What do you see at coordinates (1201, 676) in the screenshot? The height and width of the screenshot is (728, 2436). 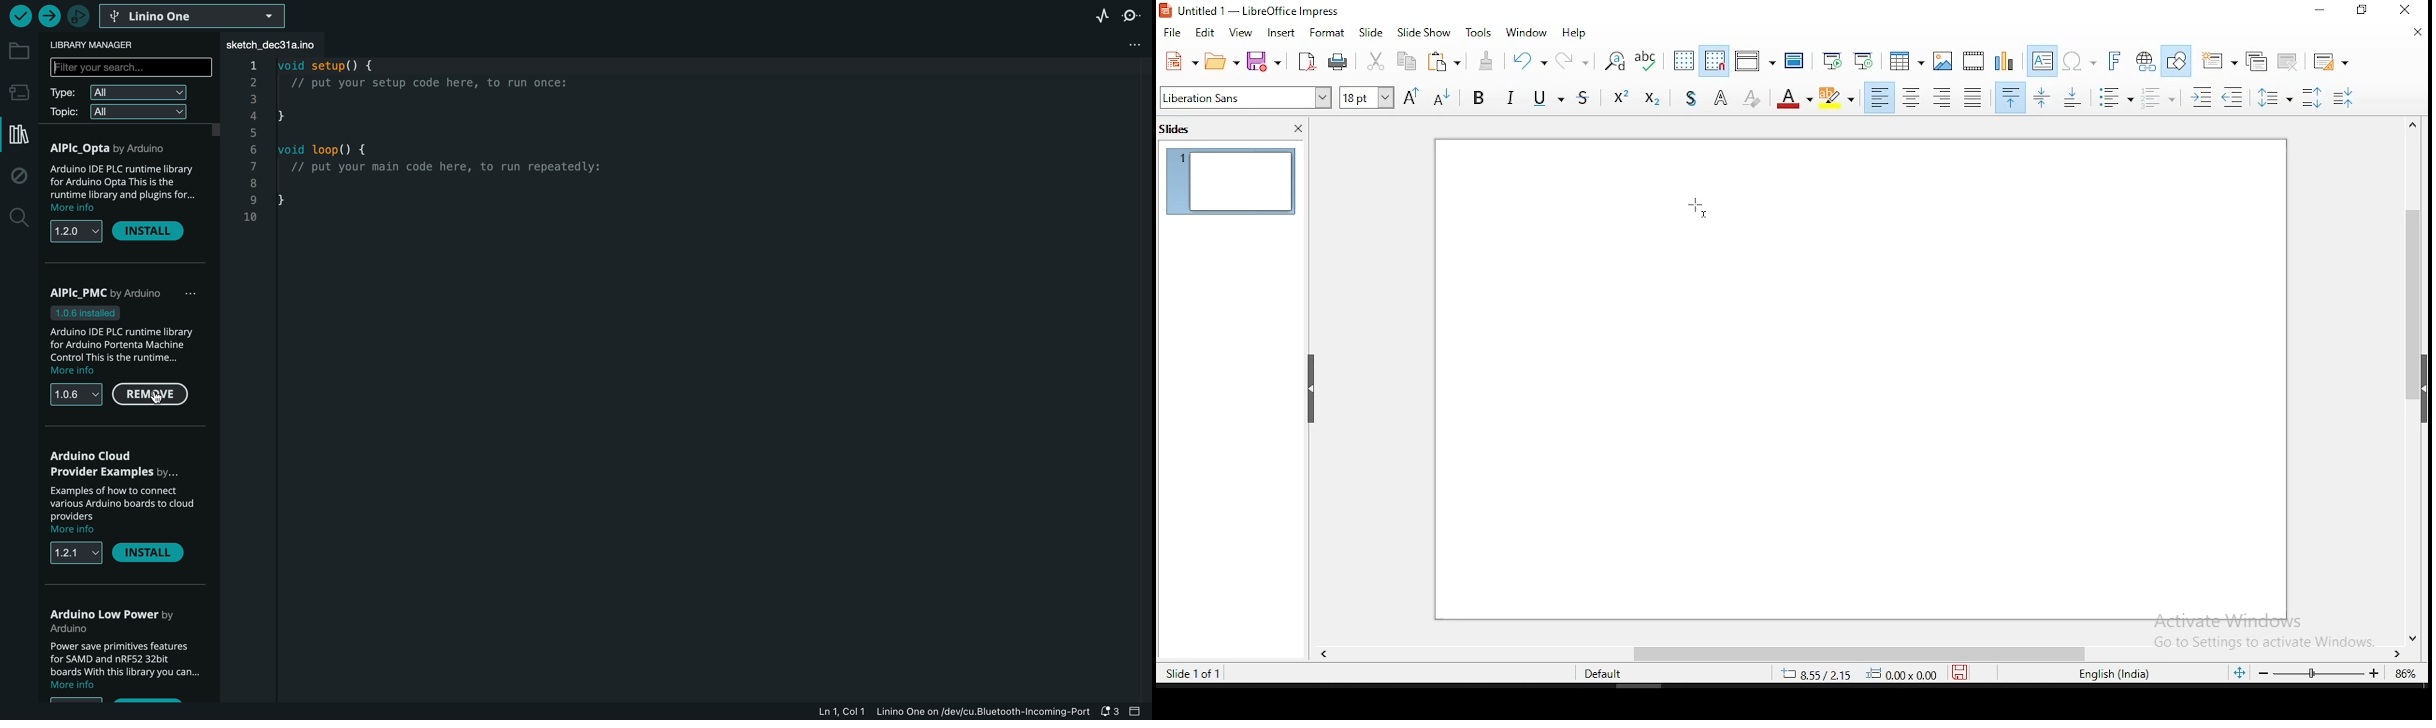 I see `slide 1 of 1` at bounding box center [1201, 676].